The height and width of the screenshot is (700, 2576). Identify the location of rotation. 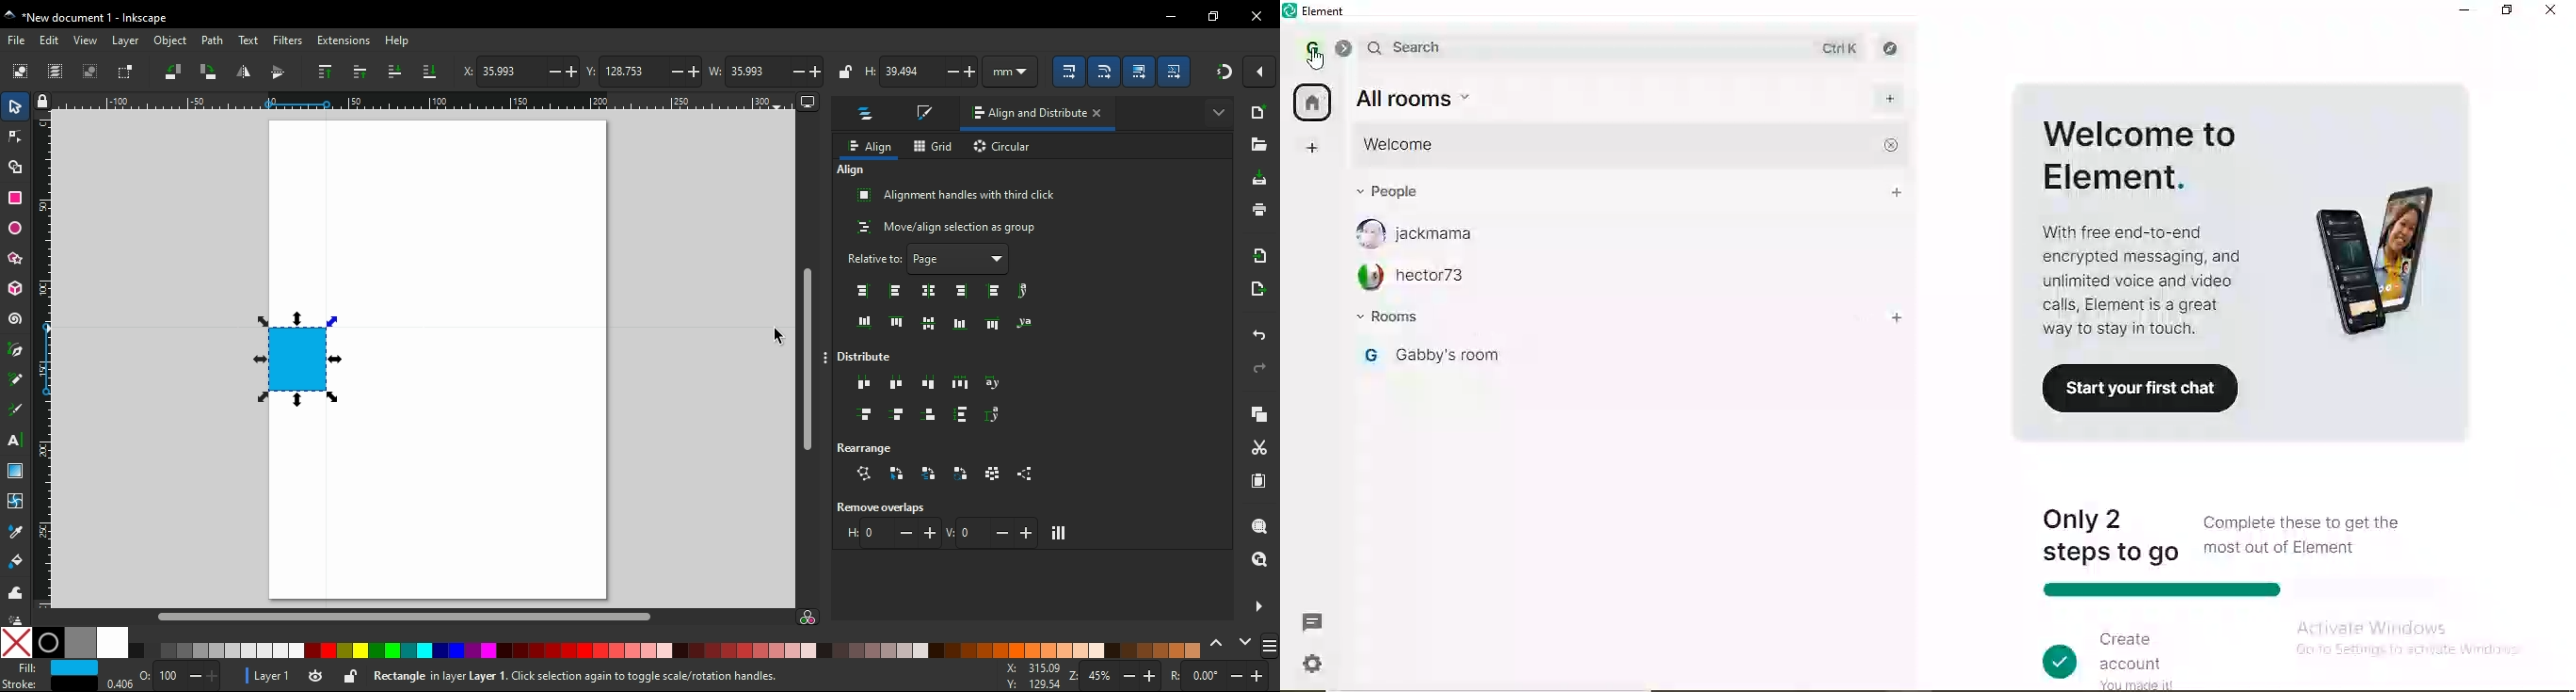
(1220, 676).